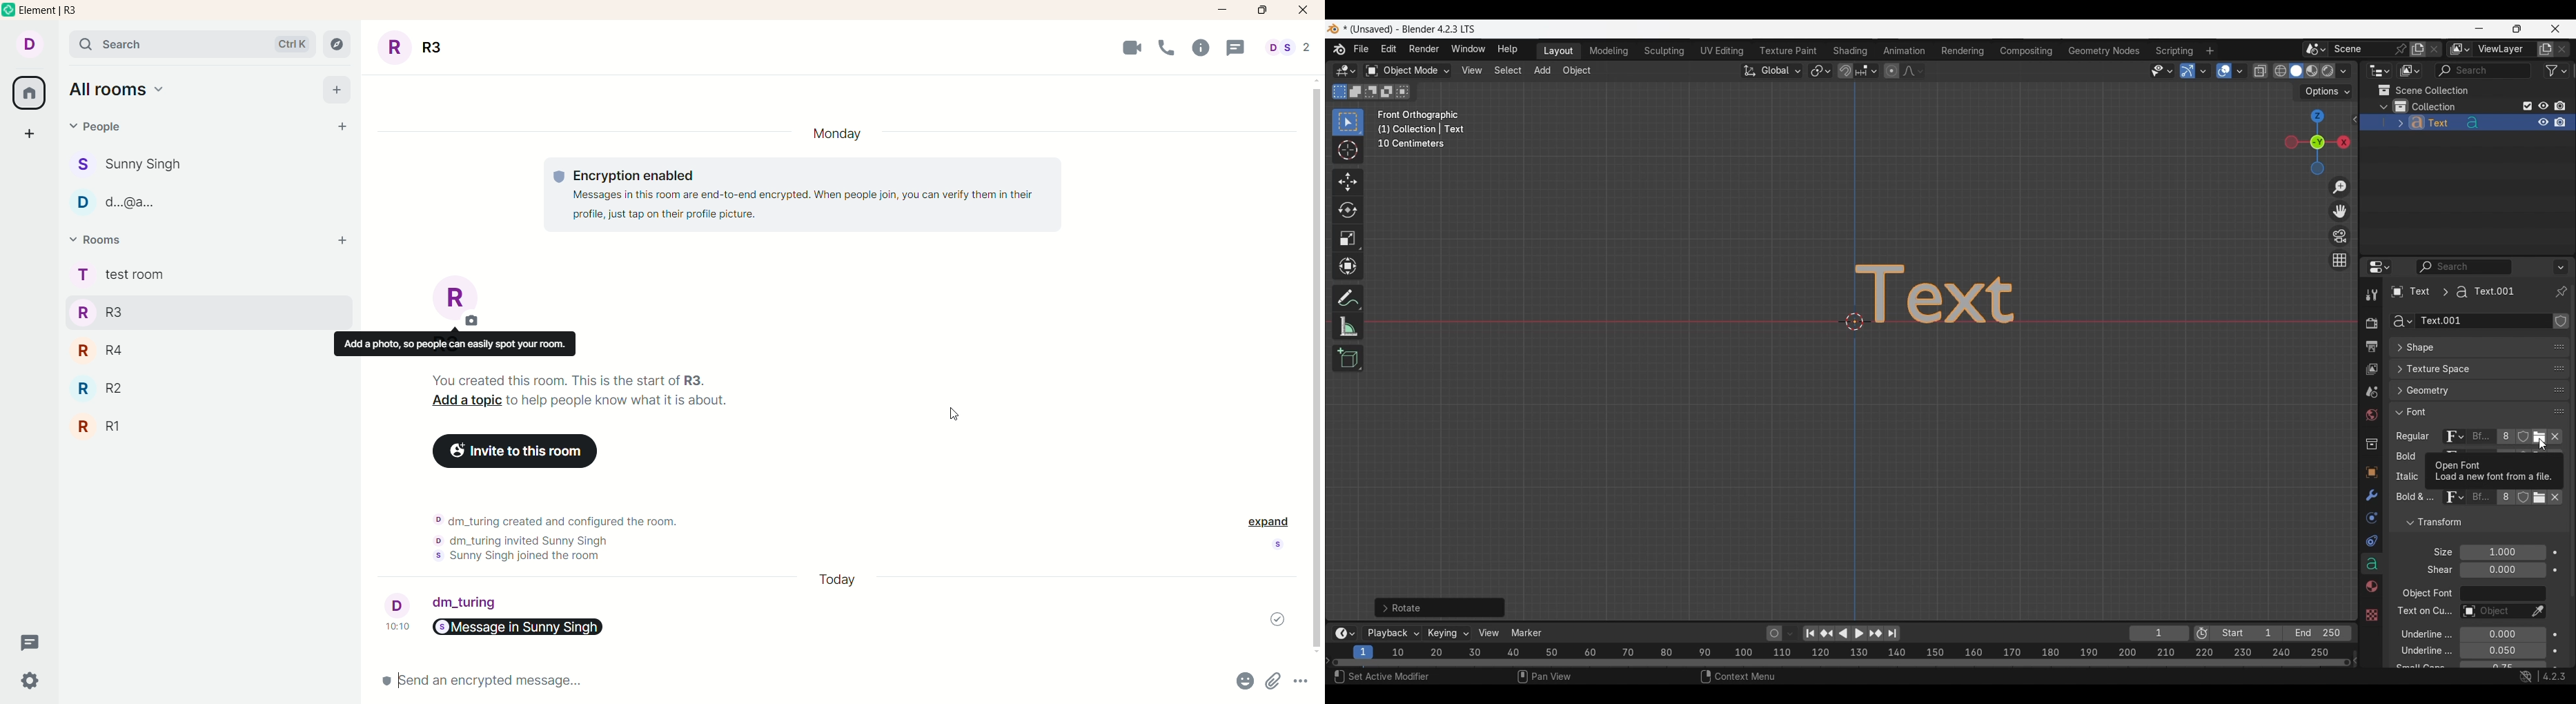 This screenshot has height=728, width=2576. What do you see at coordinates (1348, 183) in the screenshot?
I see `Move` at bounding box center [1348, 183].